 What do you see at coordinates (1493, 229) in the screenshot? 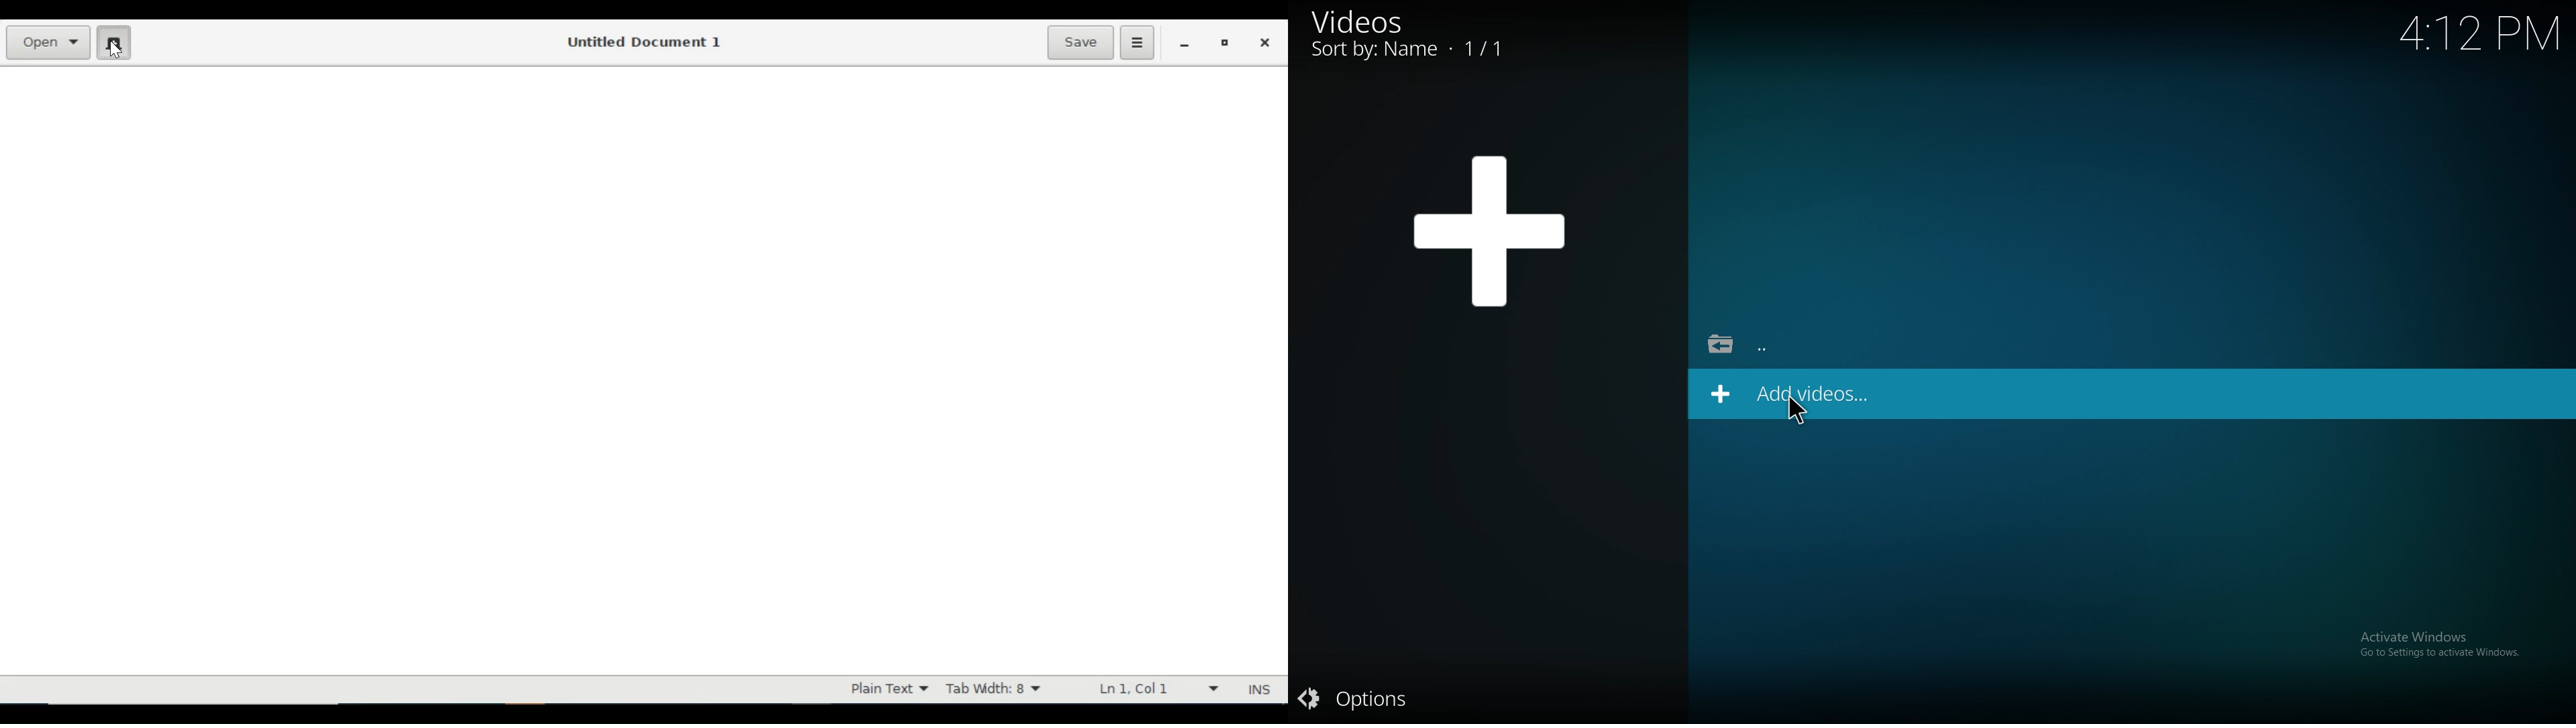
I see `add` at bounding box center [1493, 229].